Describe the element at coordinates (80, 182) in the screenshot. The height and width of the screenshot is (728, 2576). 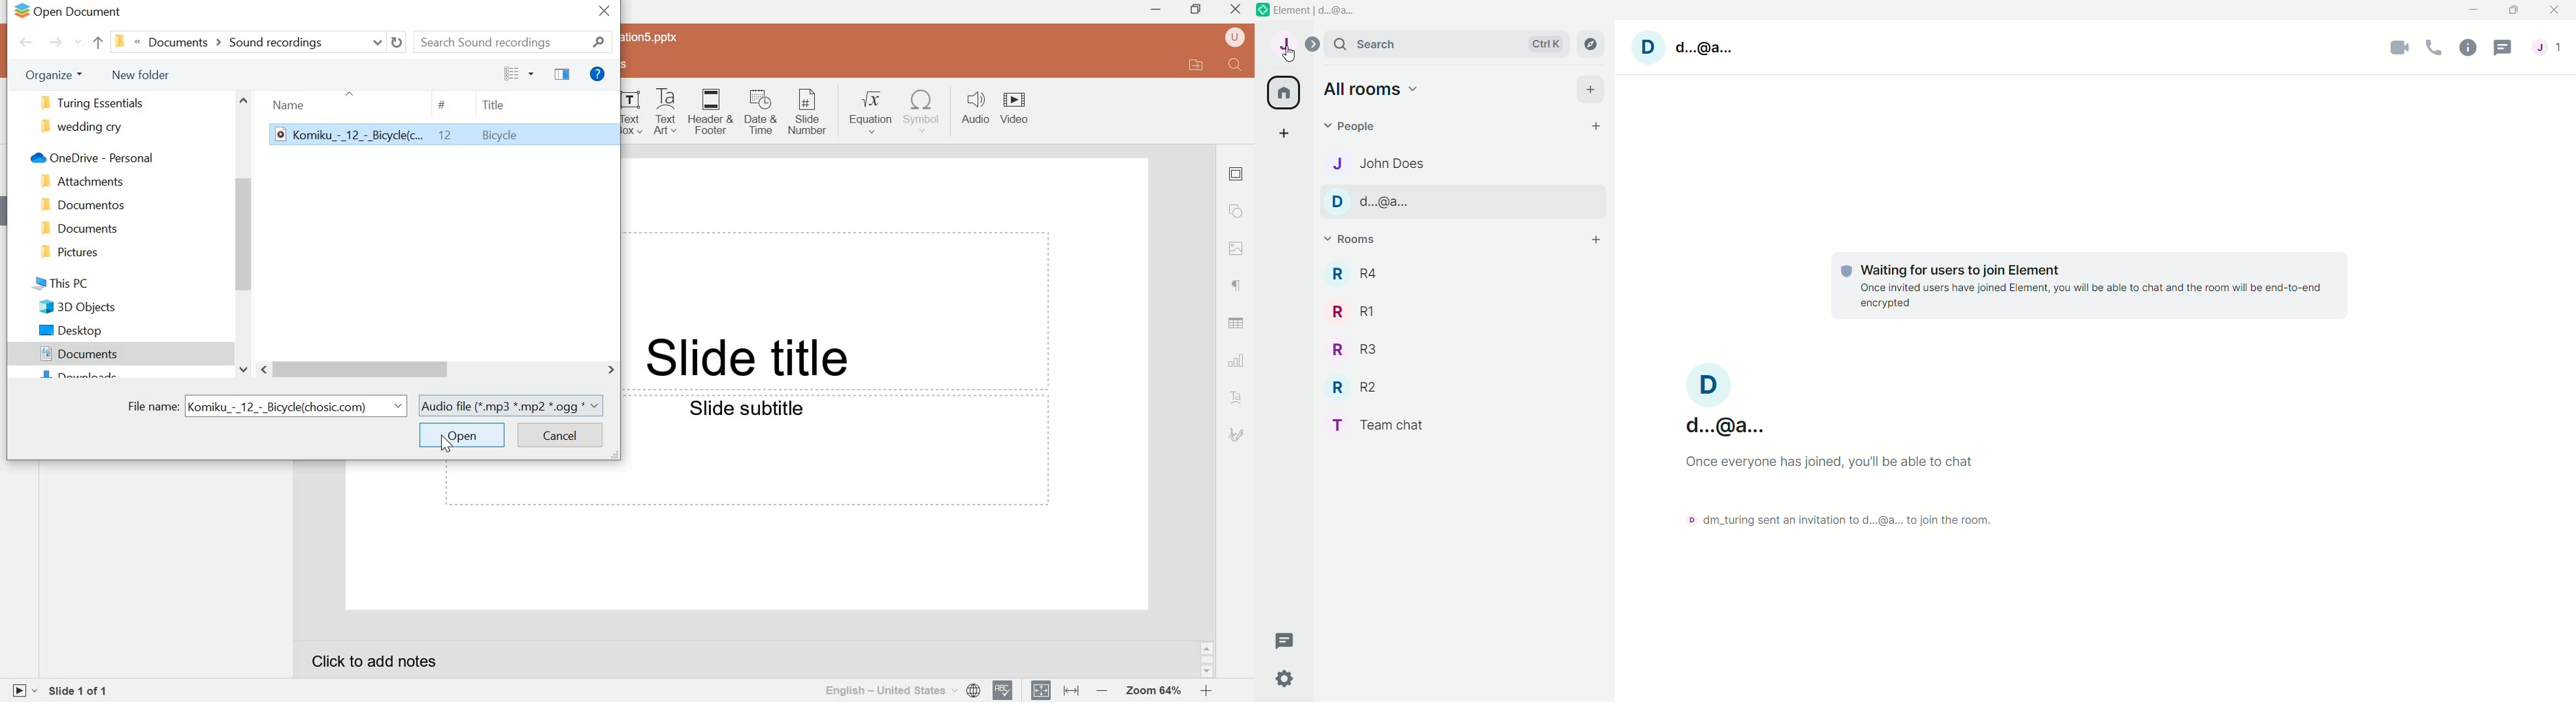
I see `attachments folder` at that location.